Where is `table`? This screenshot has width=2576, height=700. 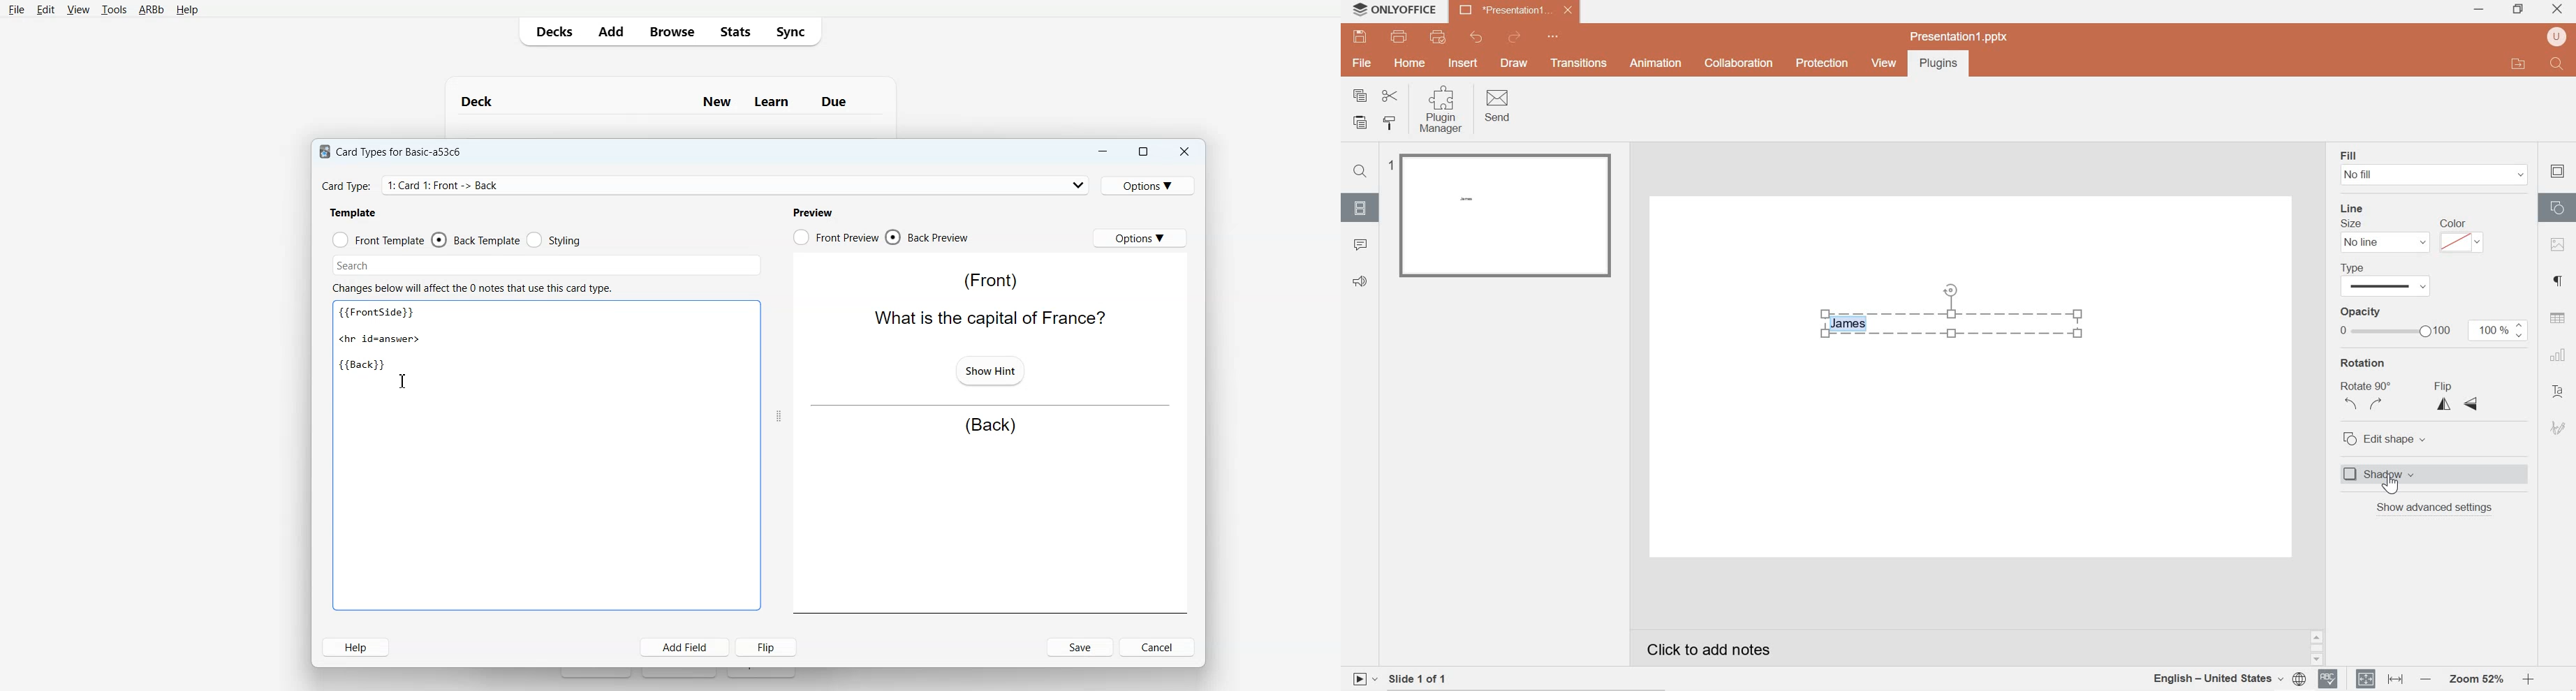 table is located at coordinates (2559, 318).